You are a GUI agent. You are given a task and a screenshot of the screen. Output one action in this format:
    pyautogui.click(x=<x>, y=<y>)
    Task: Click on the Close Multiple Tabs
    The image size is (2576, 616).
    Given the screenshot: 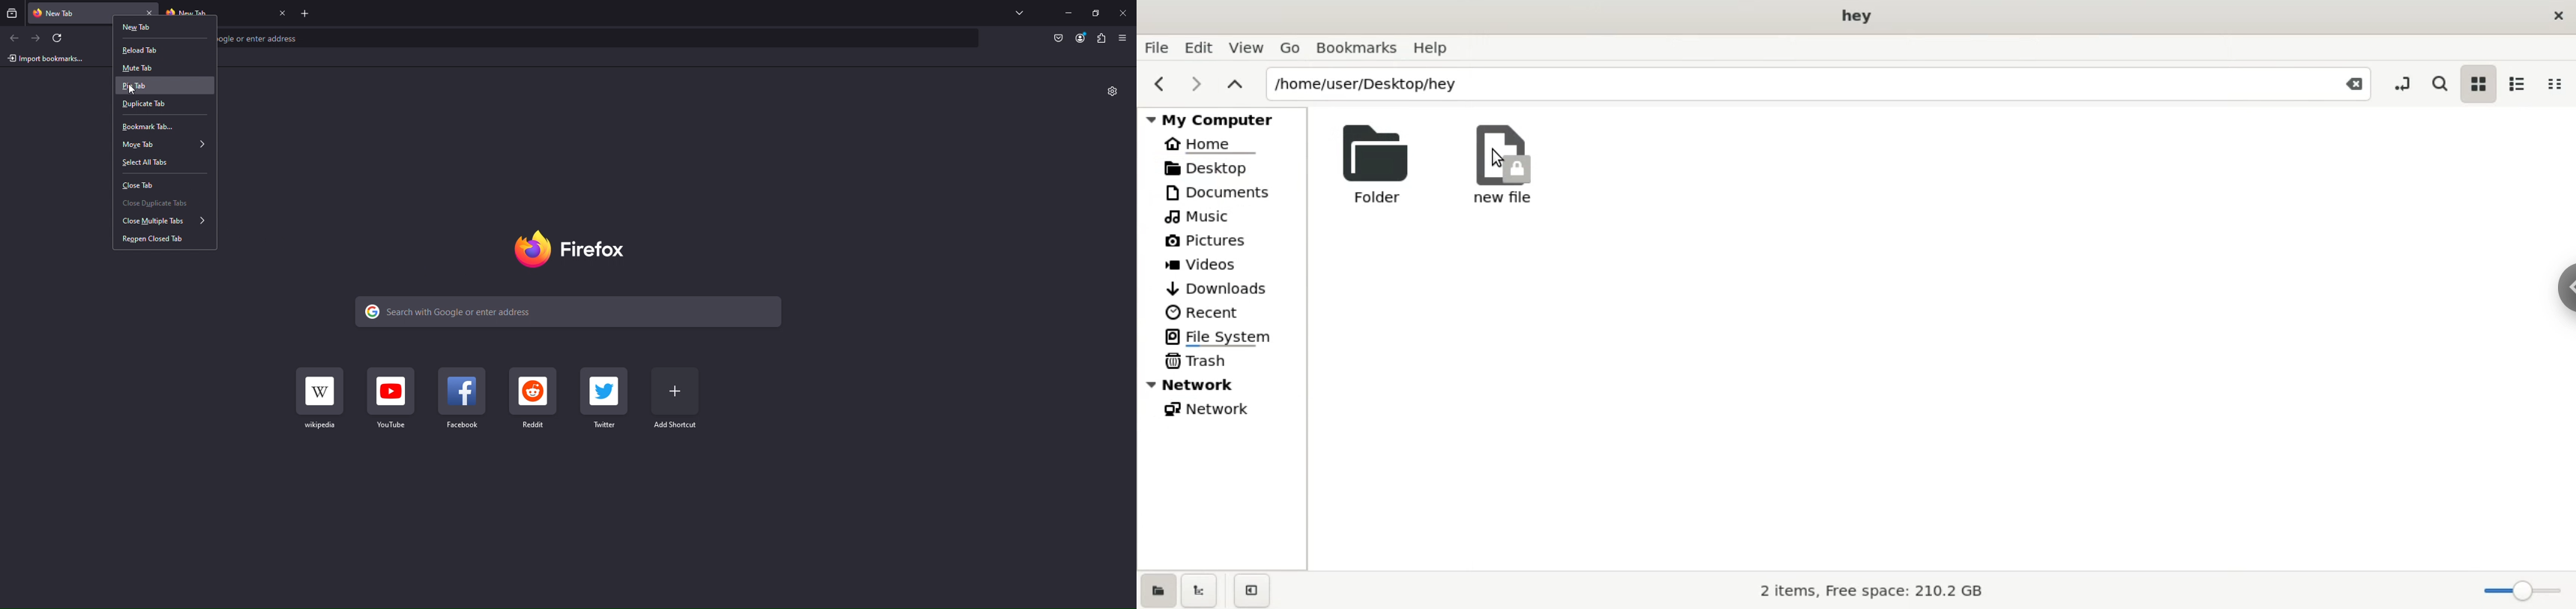 What is the action you would take?
    pyautogui.click(x=165, y=222)
    